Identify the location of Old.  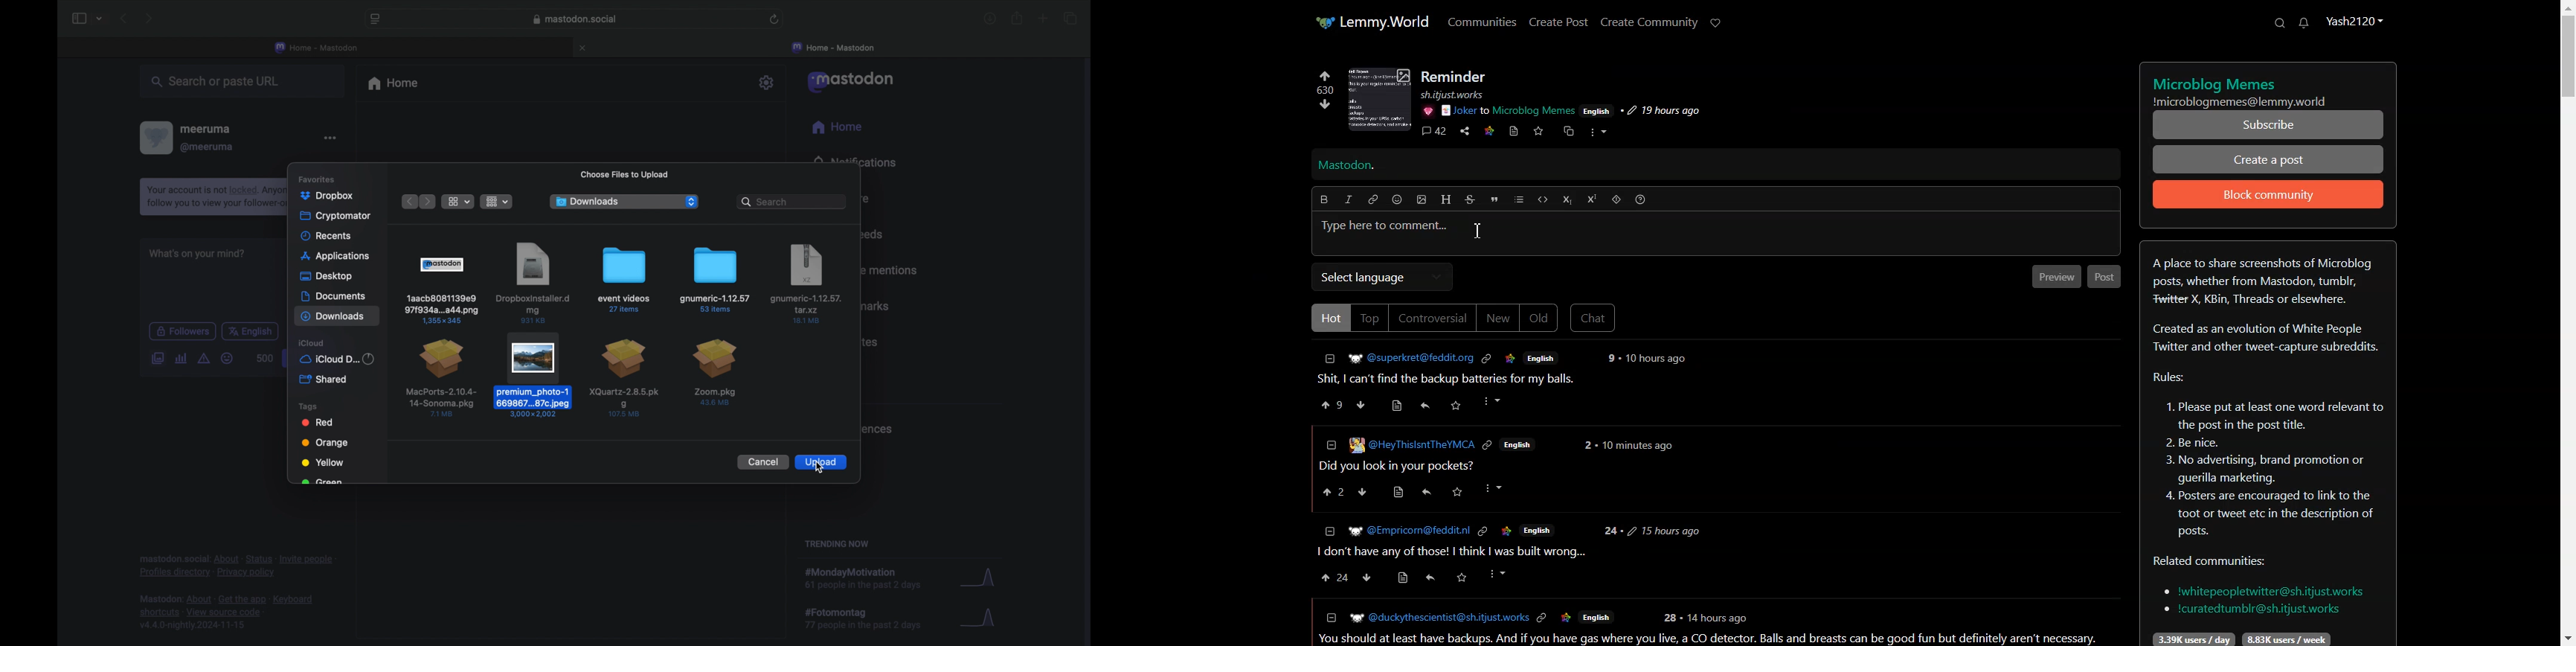
(1539, 319).